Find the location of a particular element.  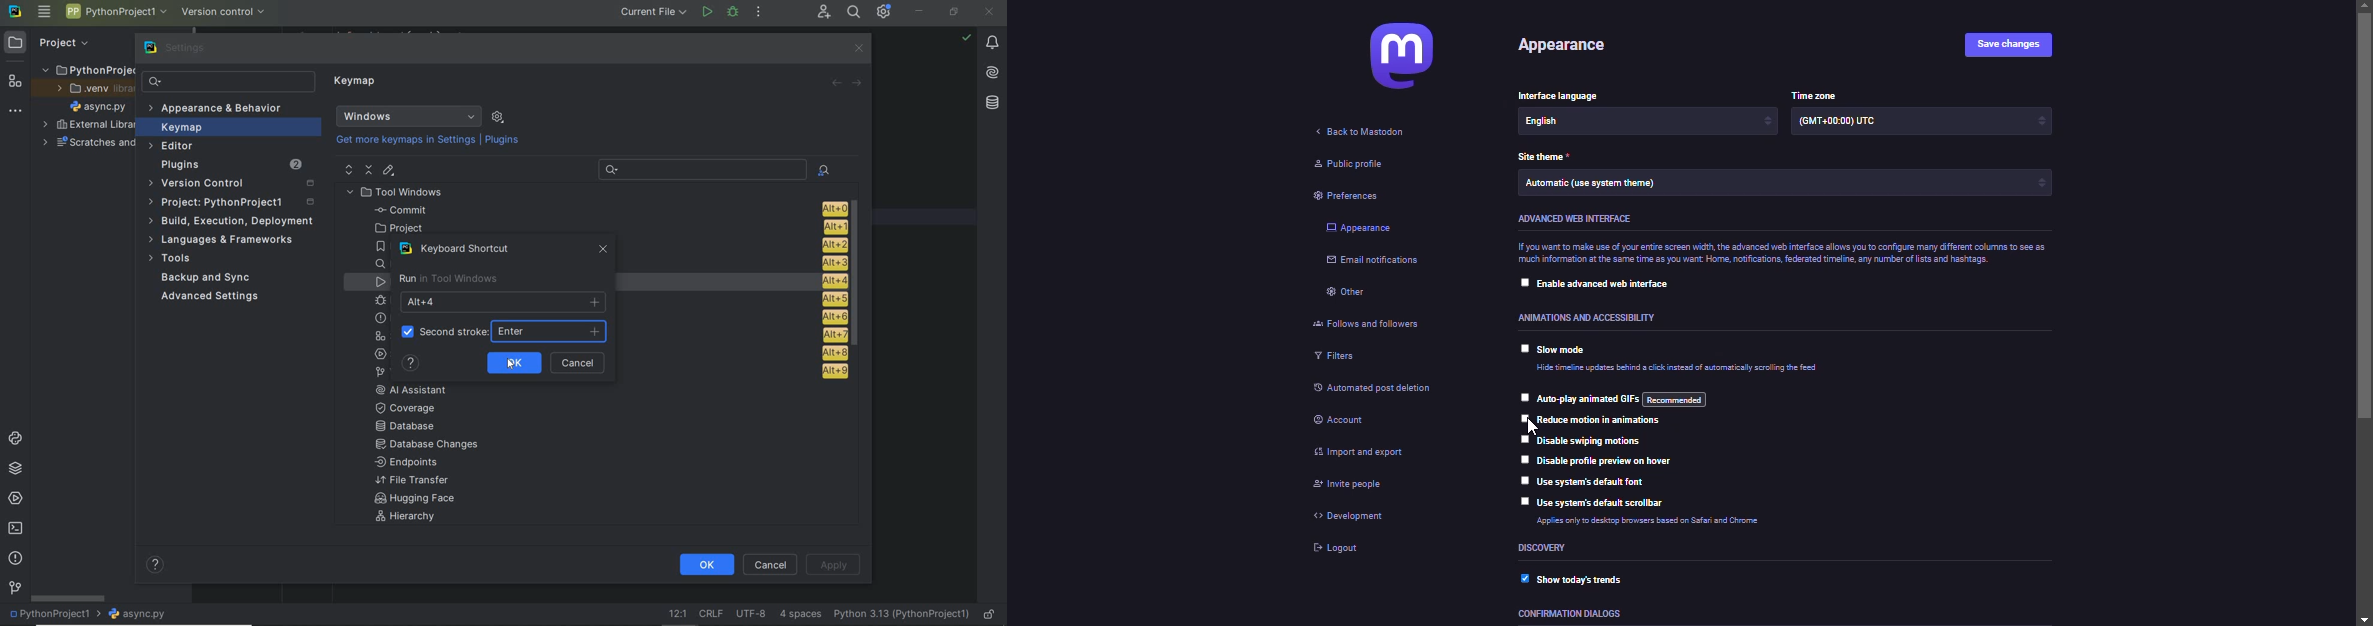

show today's trends is located at coordinates (1581, 580).